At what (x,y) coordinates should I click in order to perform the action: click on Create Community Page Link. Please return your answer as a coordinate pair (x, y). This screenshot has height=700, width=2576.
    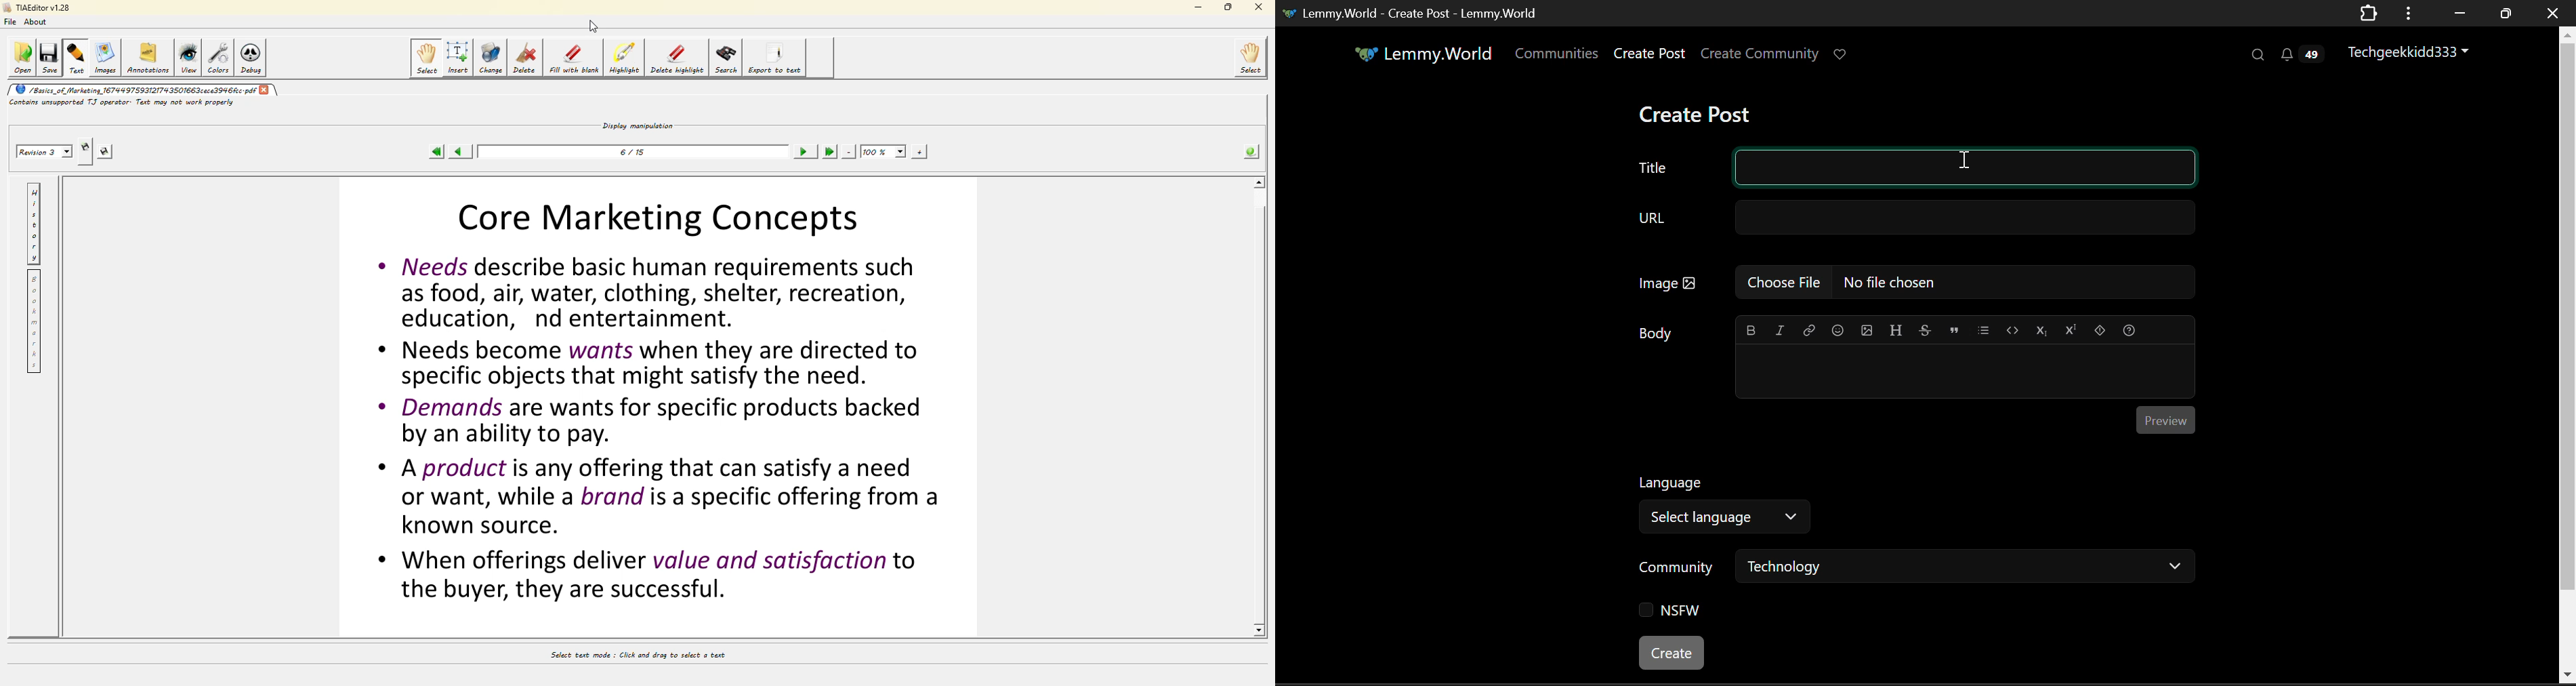
    Looking at the image, I should click on (1760, 52).